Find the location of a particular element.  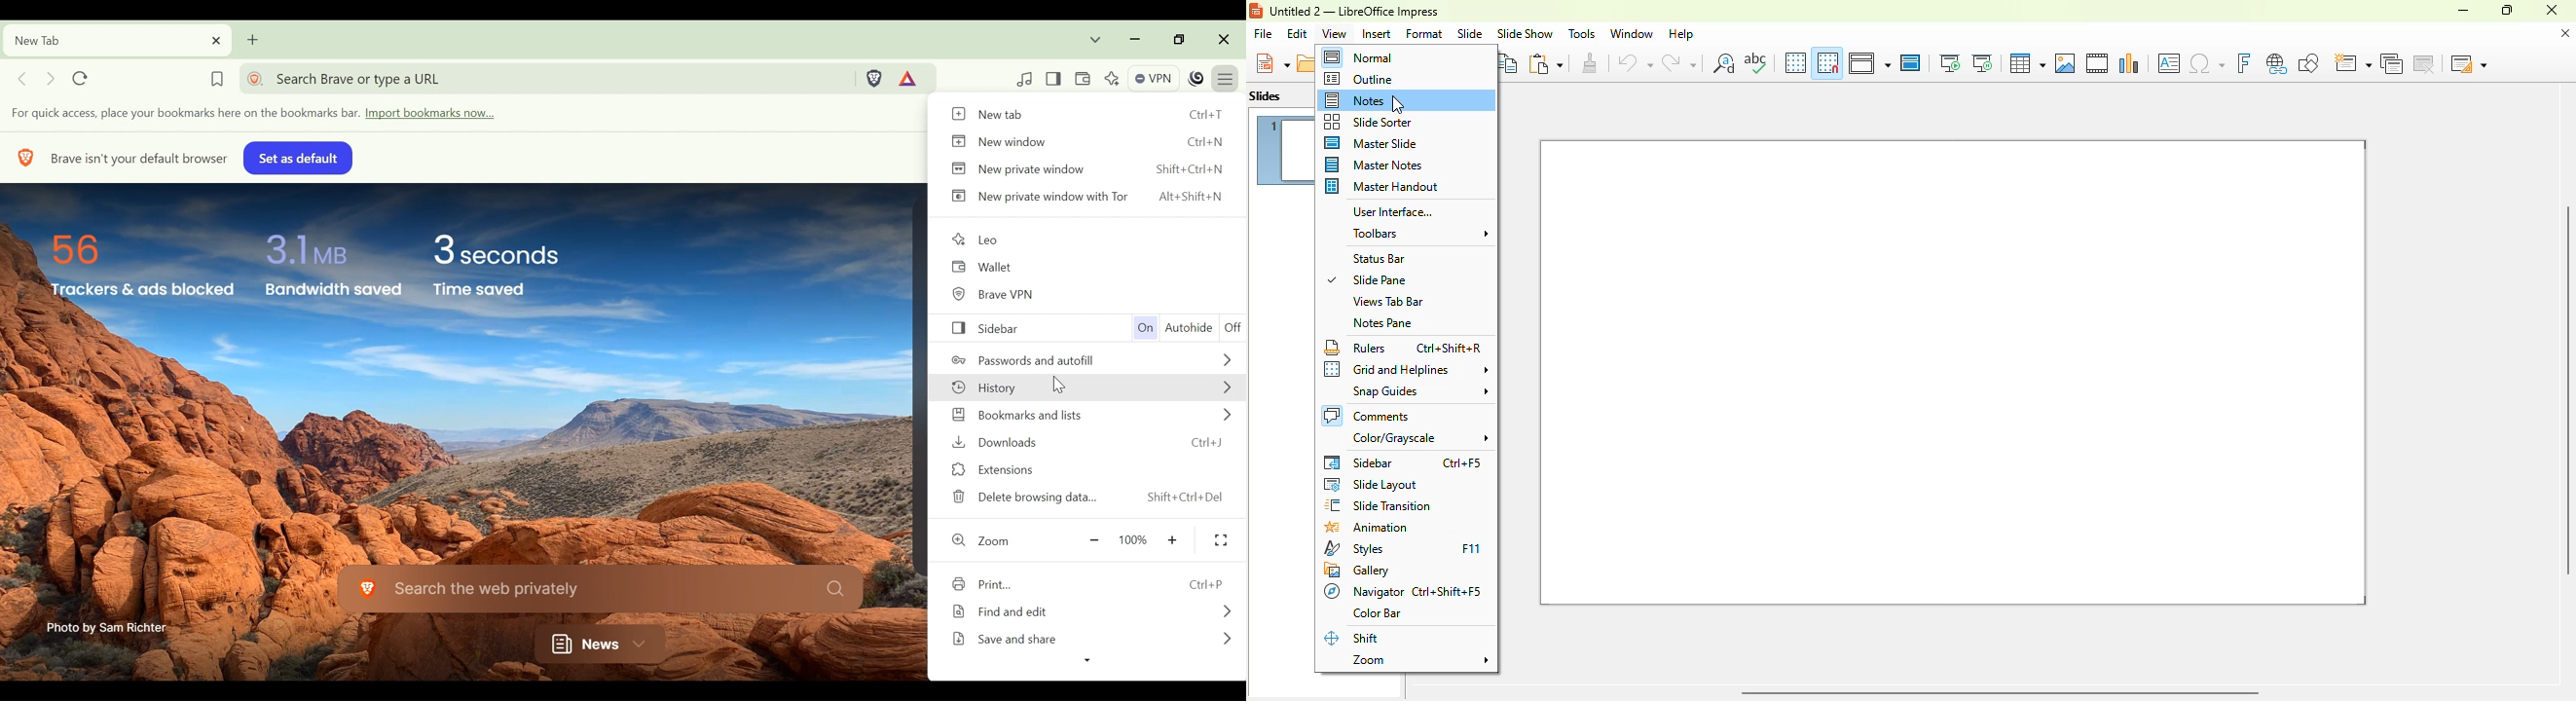

Brave isn't your default browser is located at coordinates (139, 156).